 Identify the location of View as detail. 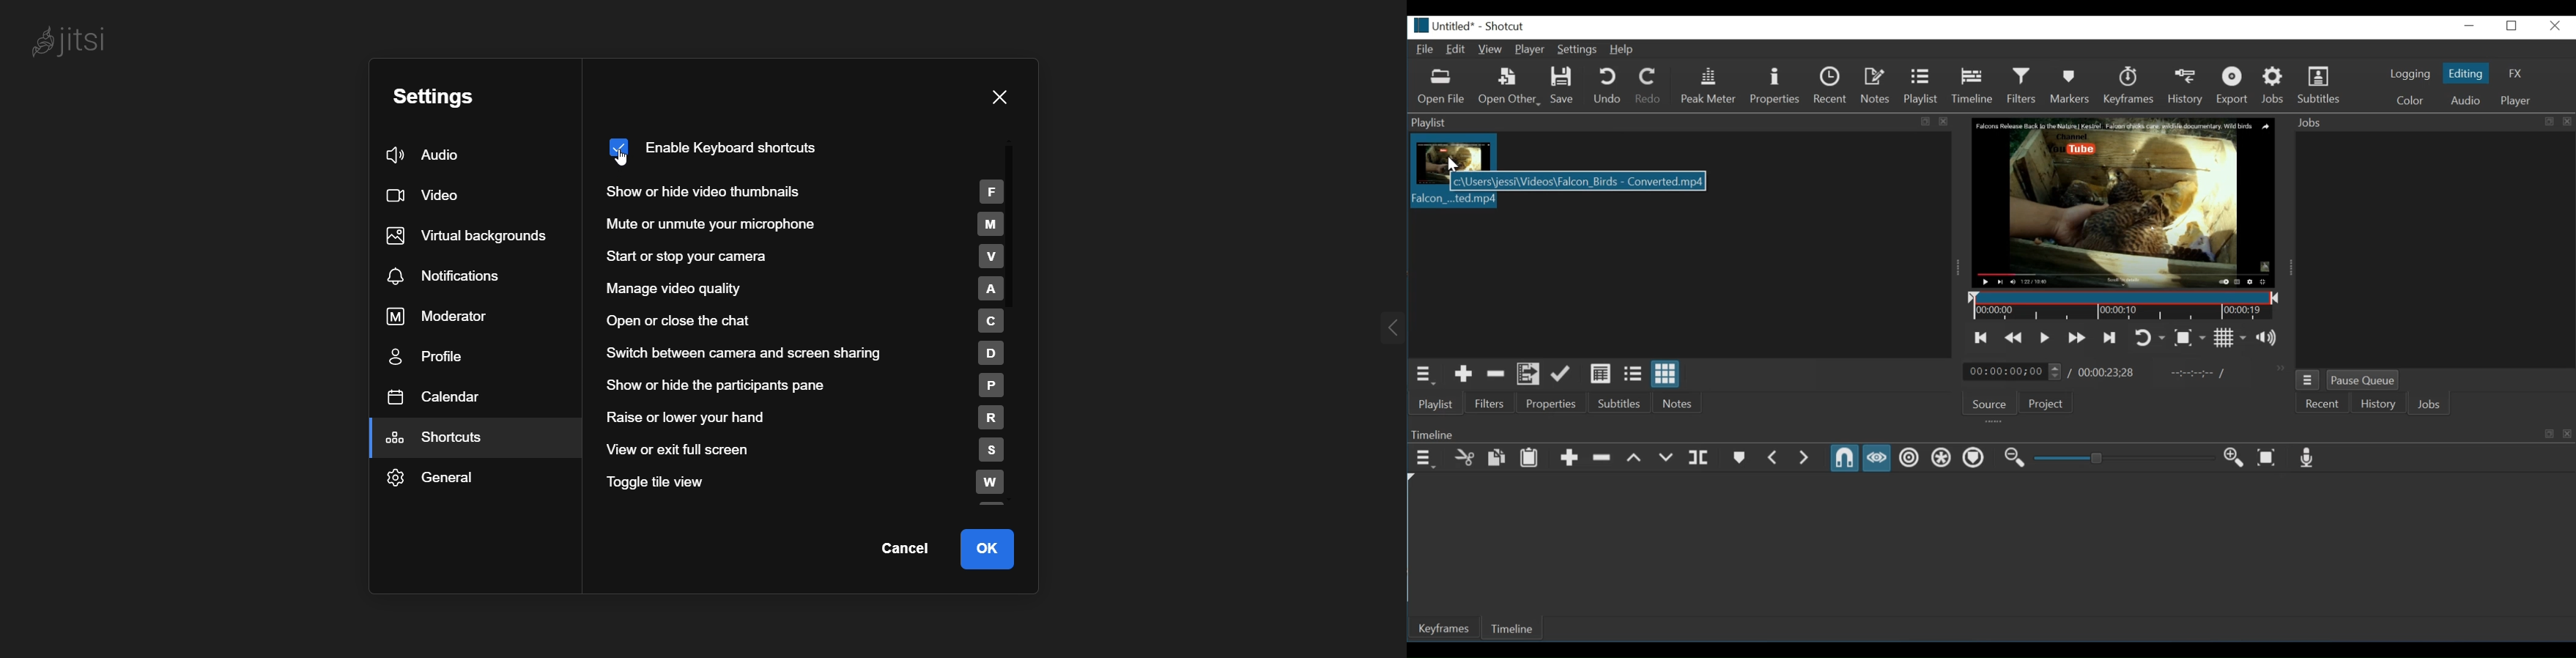
(1601, 374).